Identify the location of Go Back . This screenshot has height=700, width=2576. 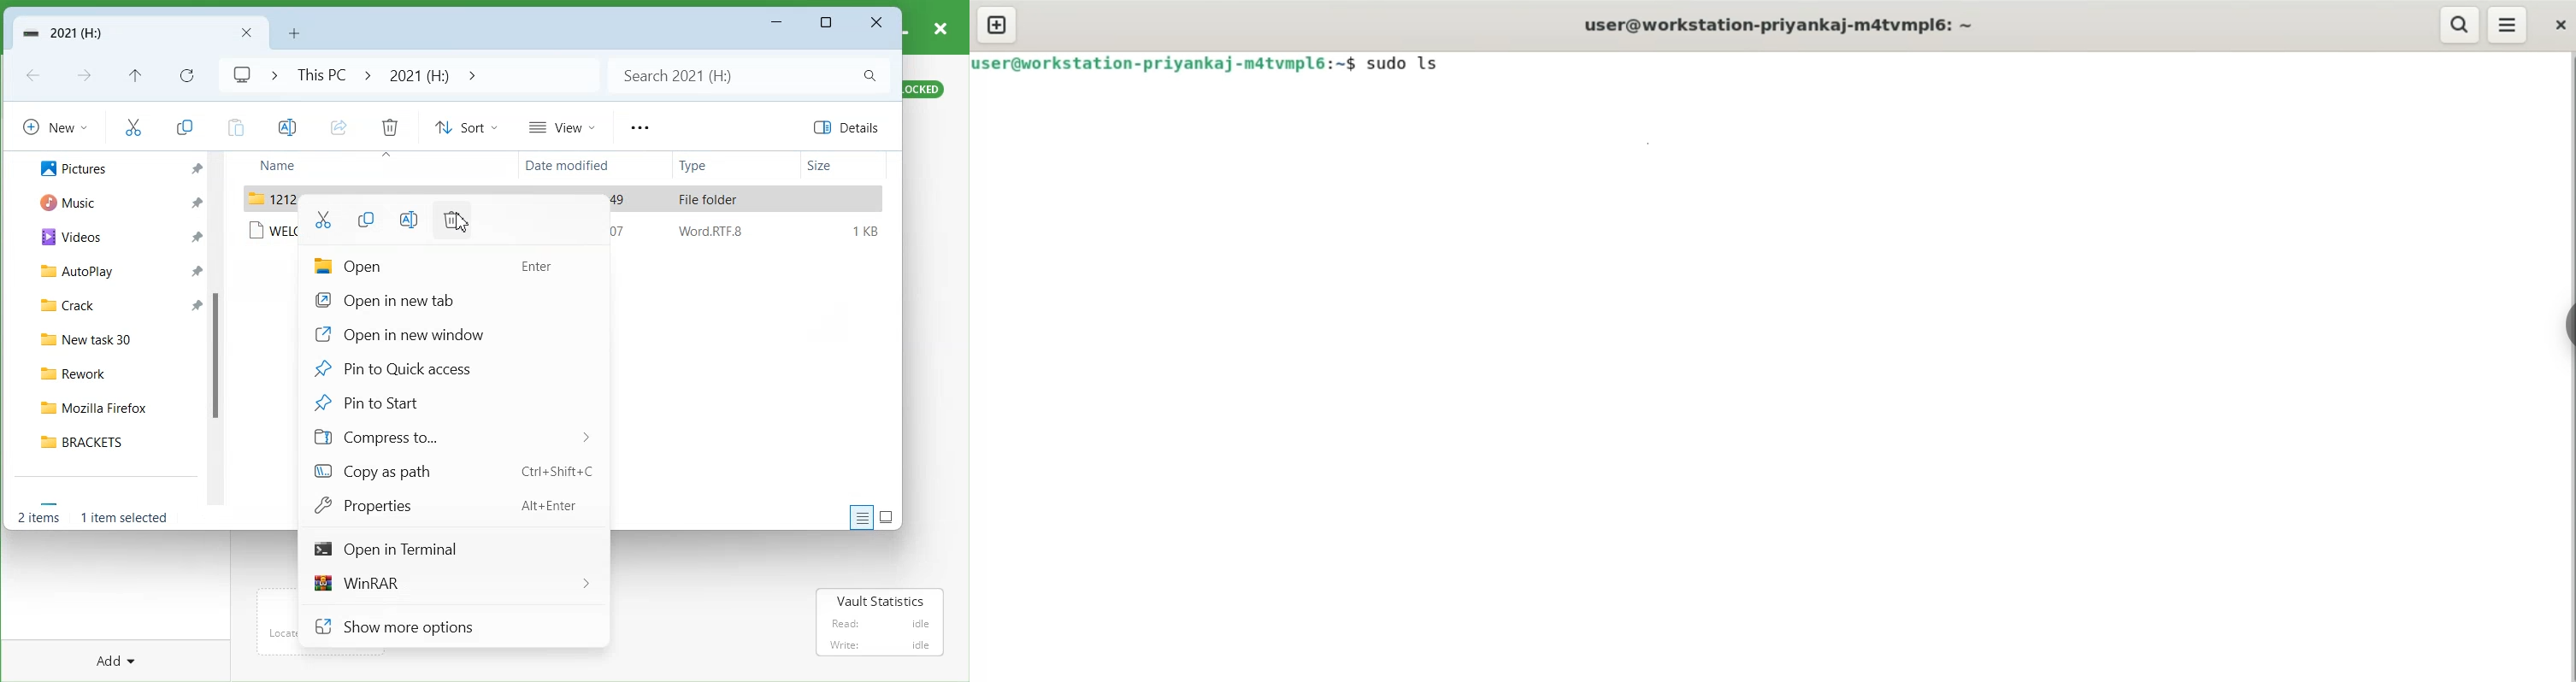
(35, 76).